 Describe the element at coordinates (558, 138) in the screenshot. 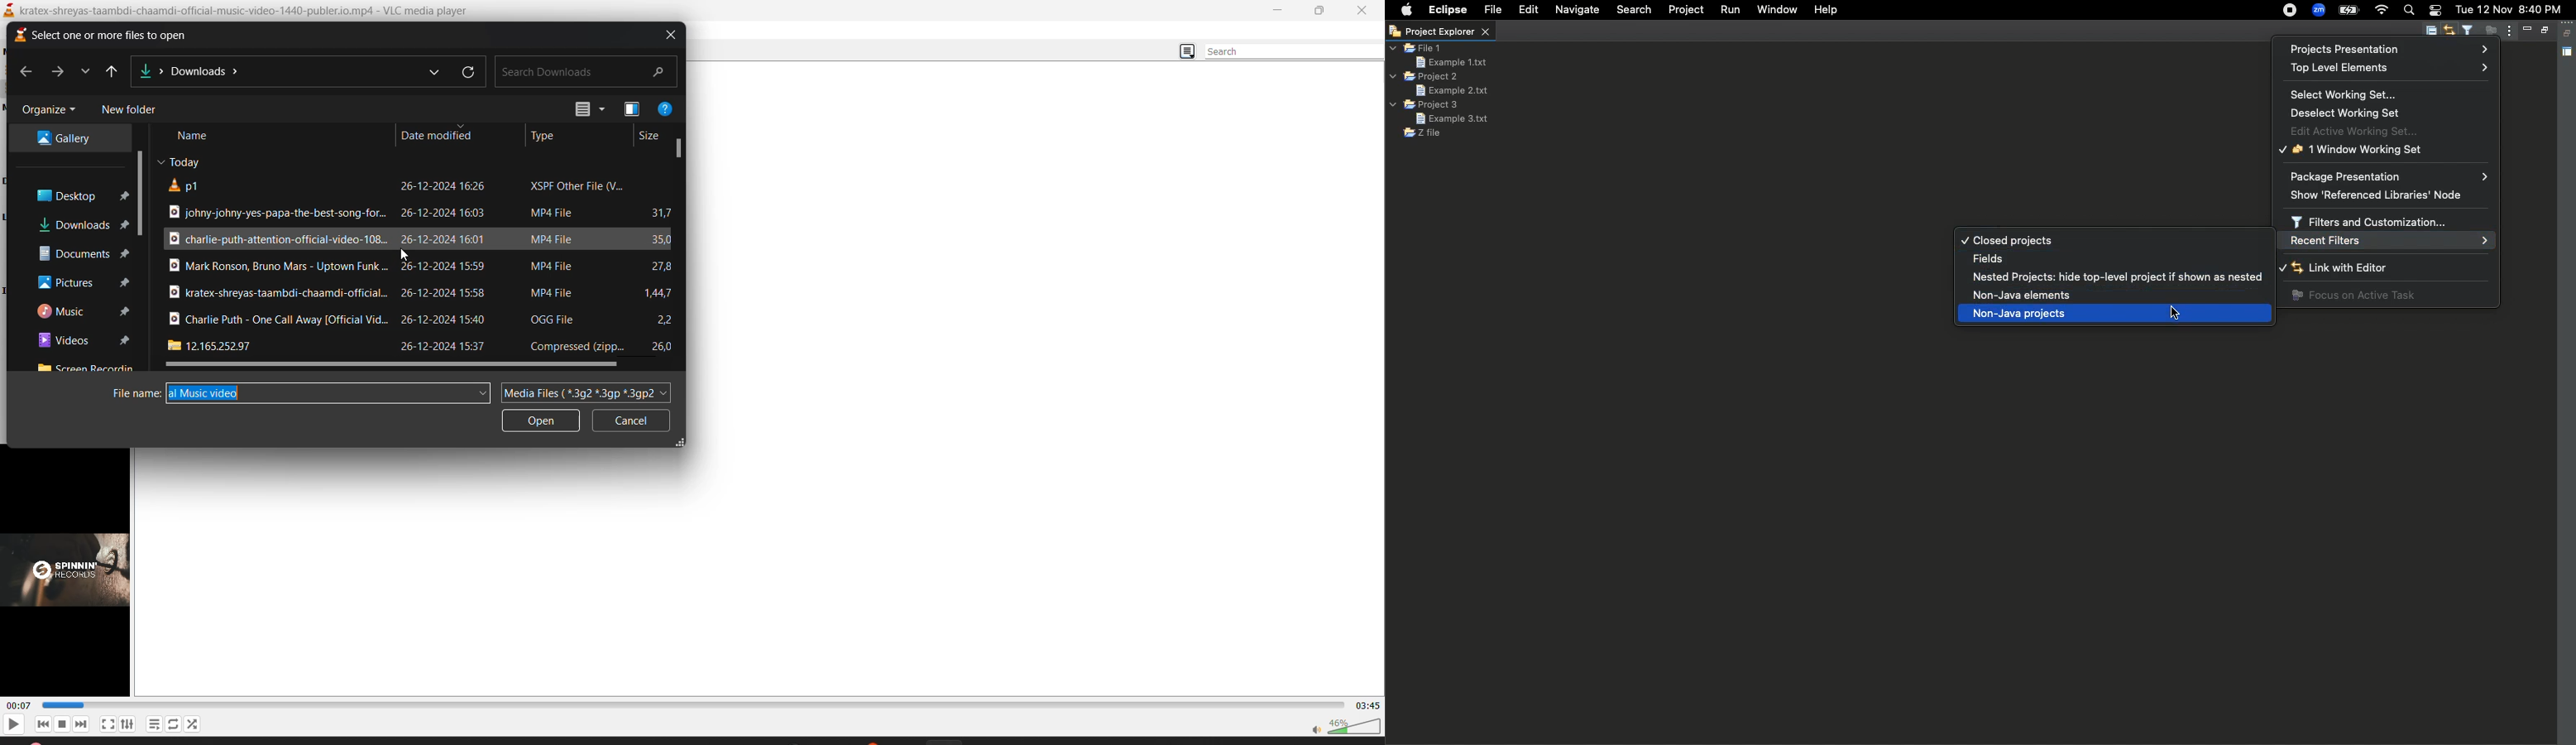

I see `type` at that location.